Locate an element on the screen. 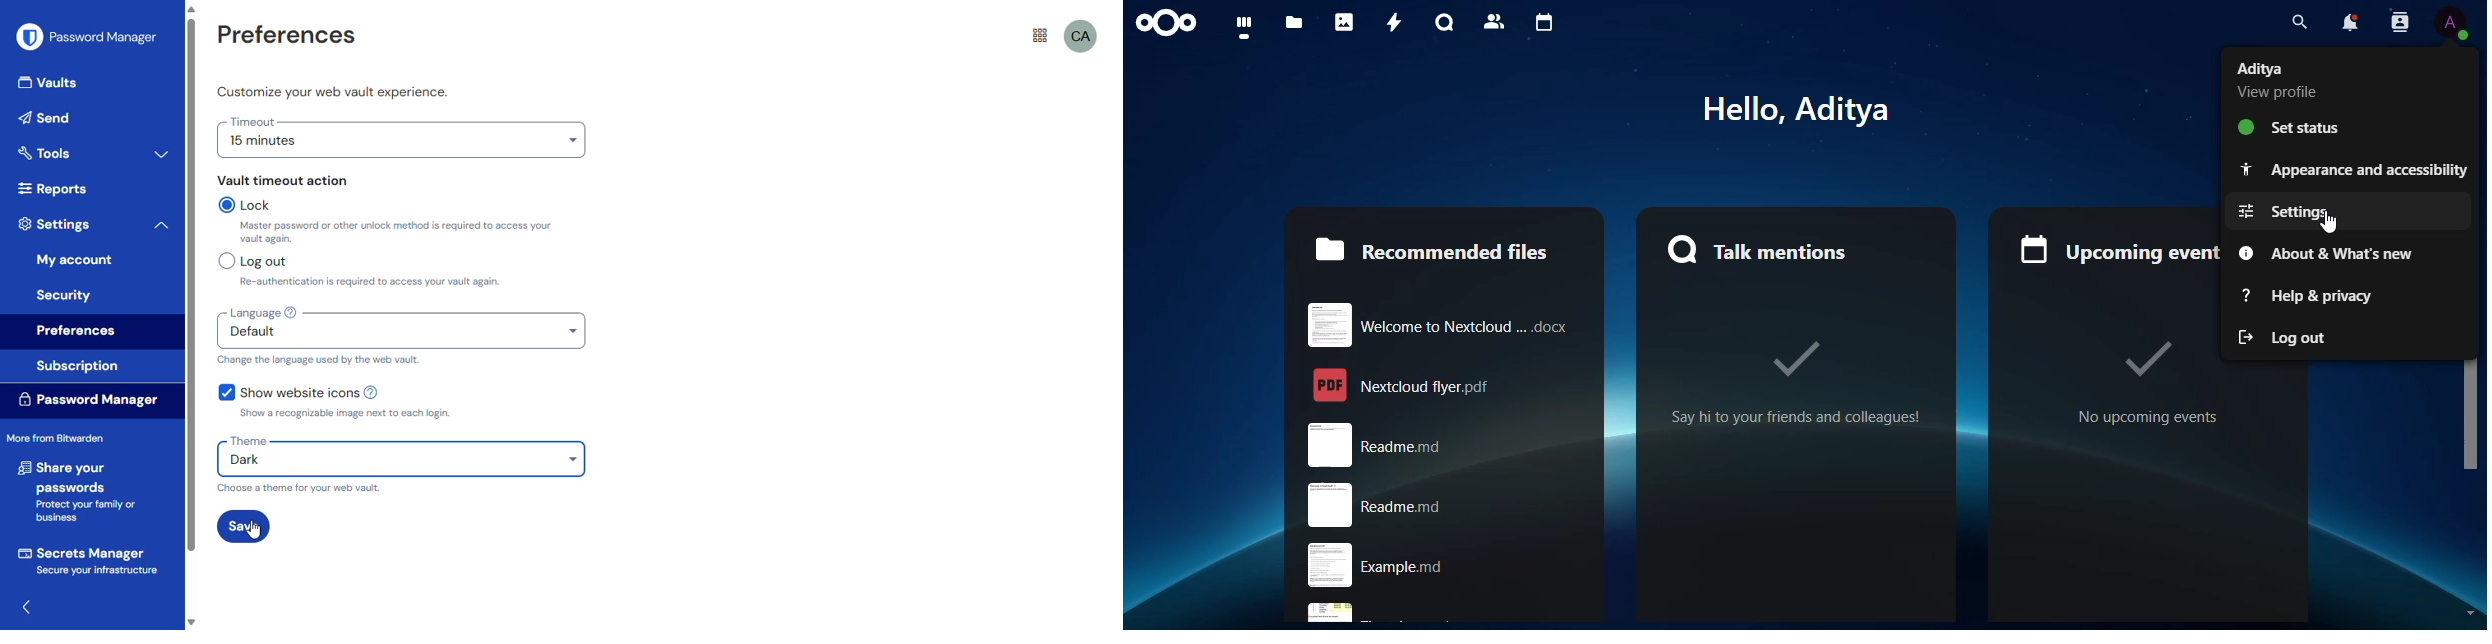 Image resolution: width=2492 pixels, height=644 pixels. scroll up is located at coordinates (191, 9).